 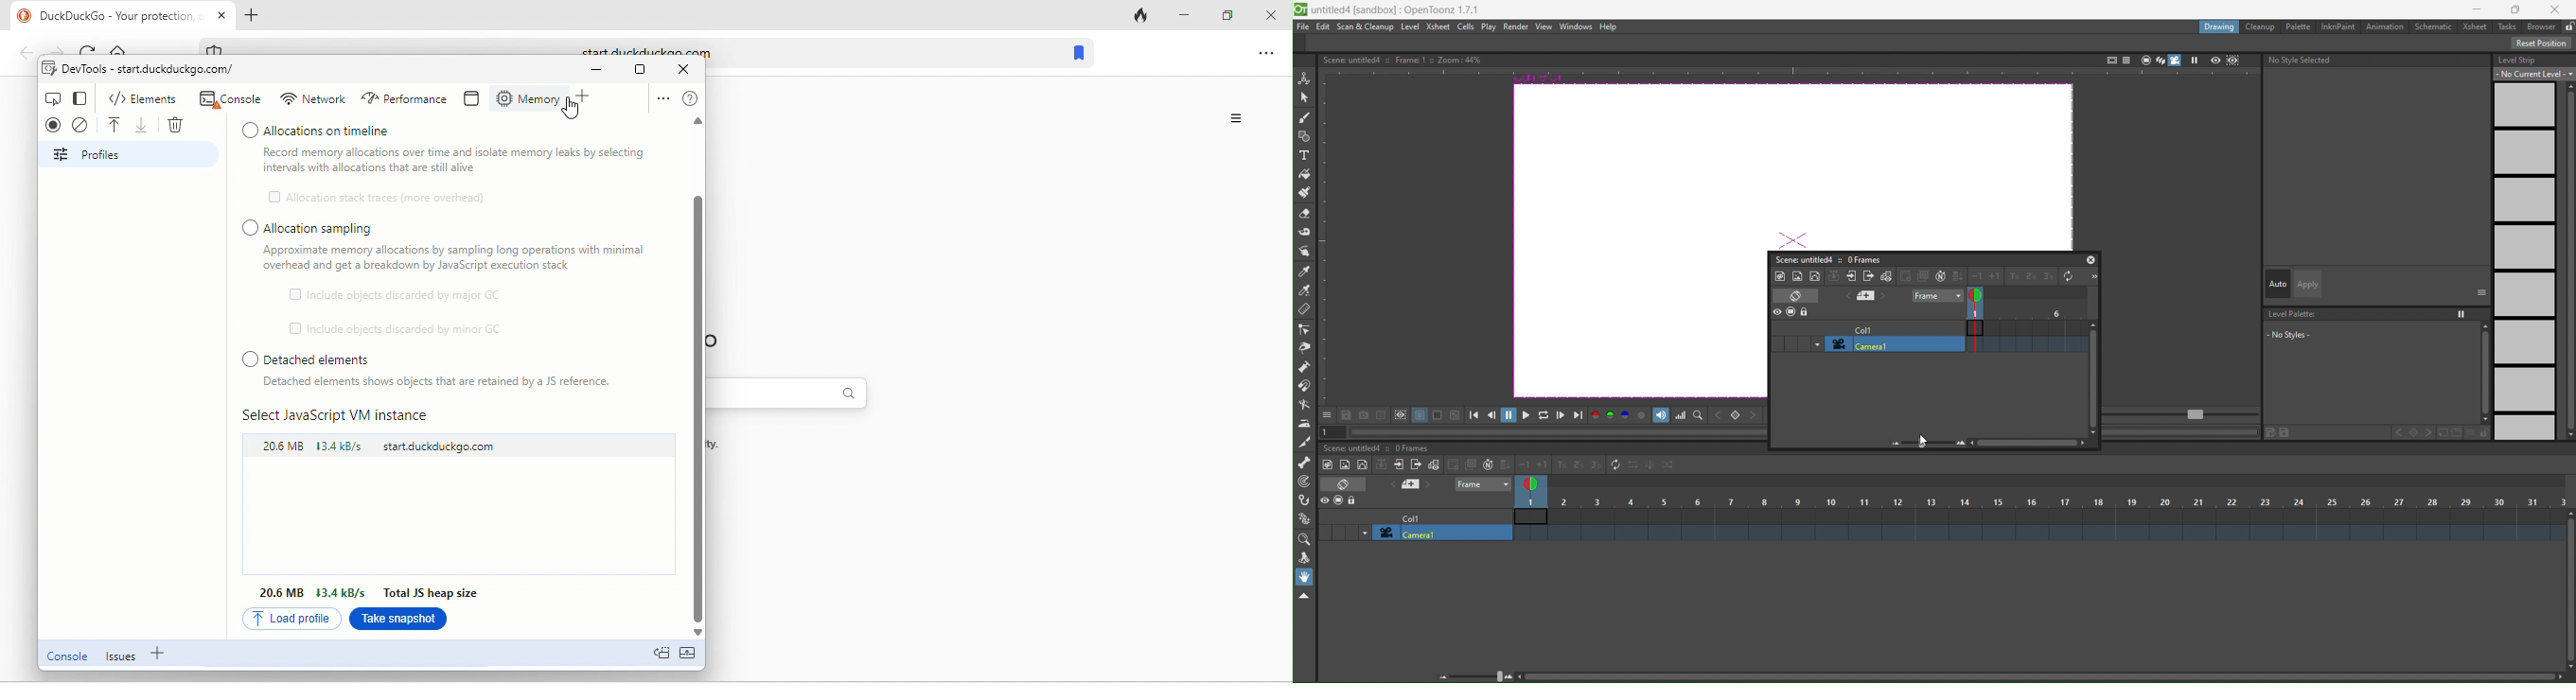 What do you see at coordinates (1489, 27) in the screenshot?
I see `play` at bounding box center [1489, 27].